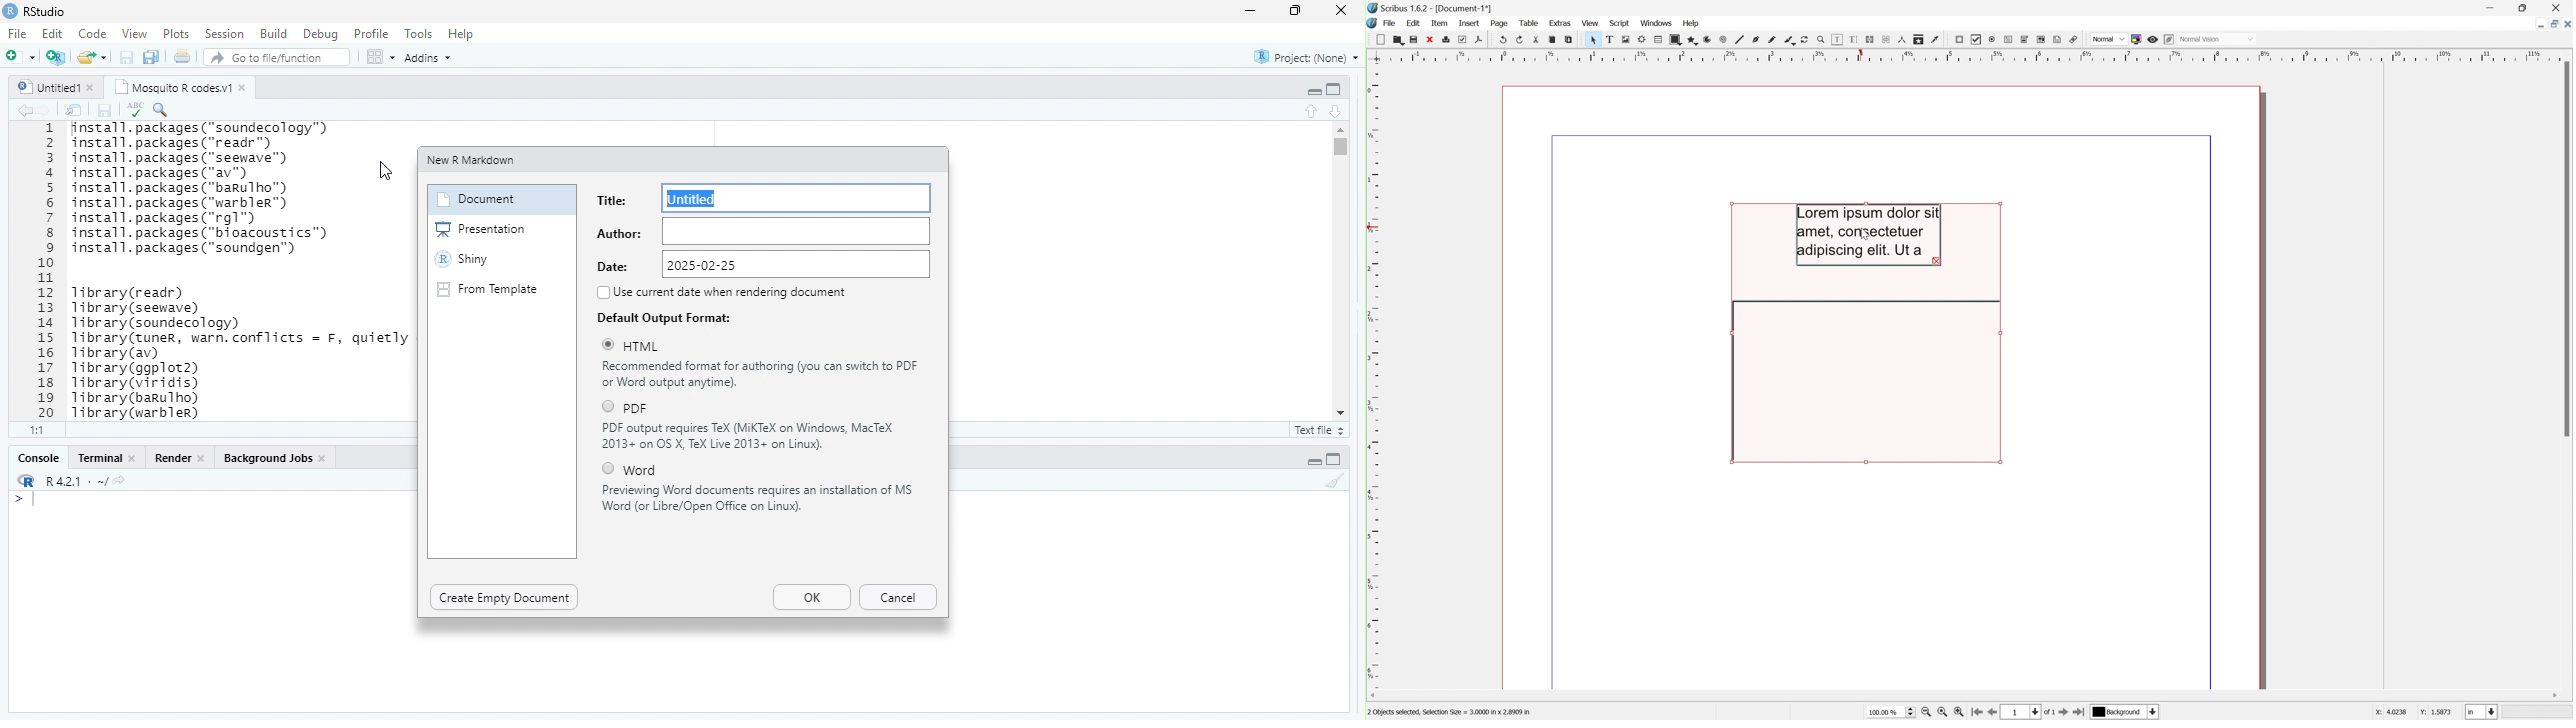  Describe the element at coordinates (182, 56) in the screenshot. I see `print` at that location.